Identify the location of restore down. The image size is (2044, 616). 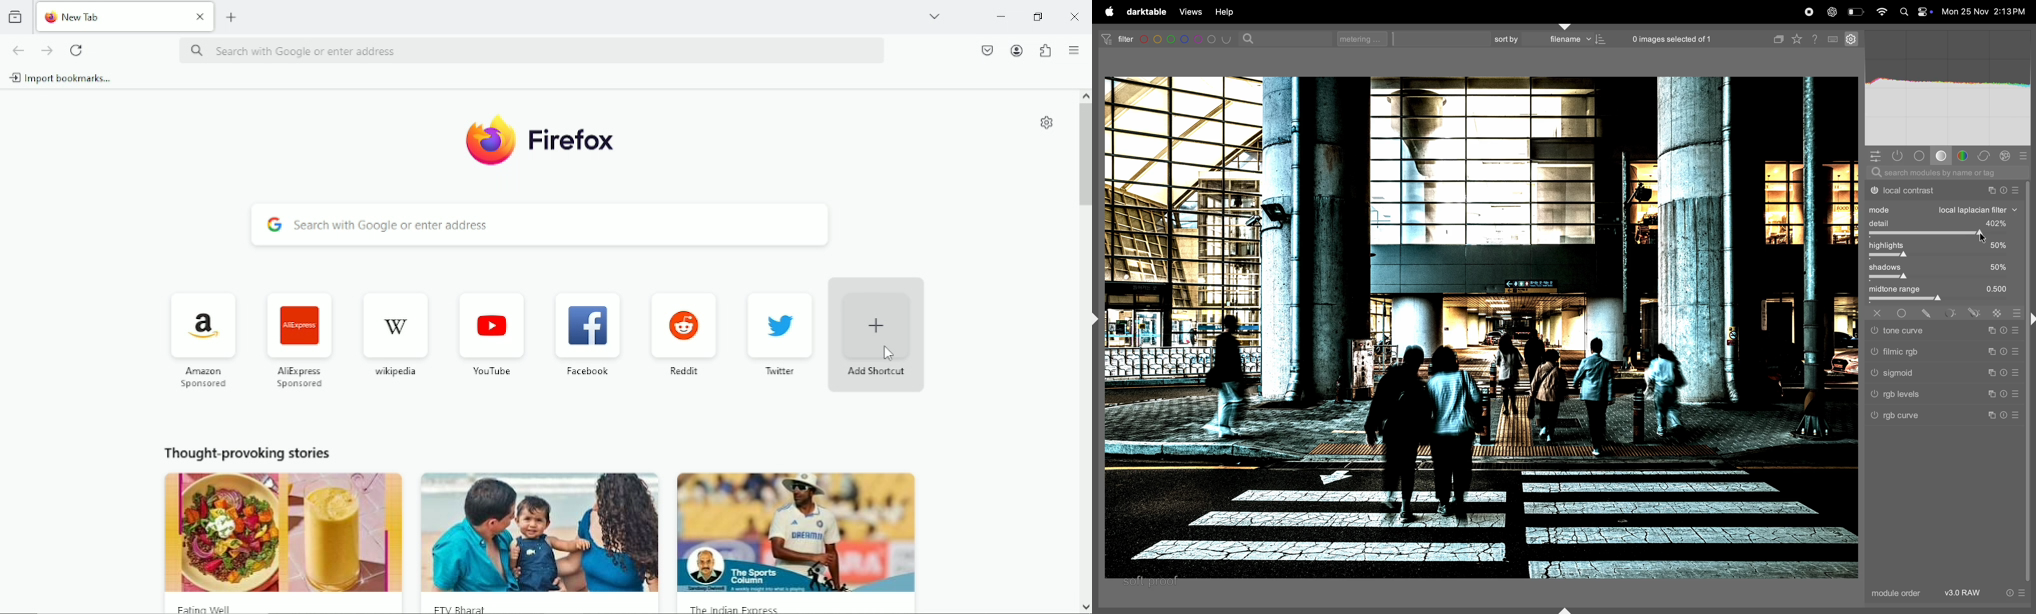
(1039, 16).